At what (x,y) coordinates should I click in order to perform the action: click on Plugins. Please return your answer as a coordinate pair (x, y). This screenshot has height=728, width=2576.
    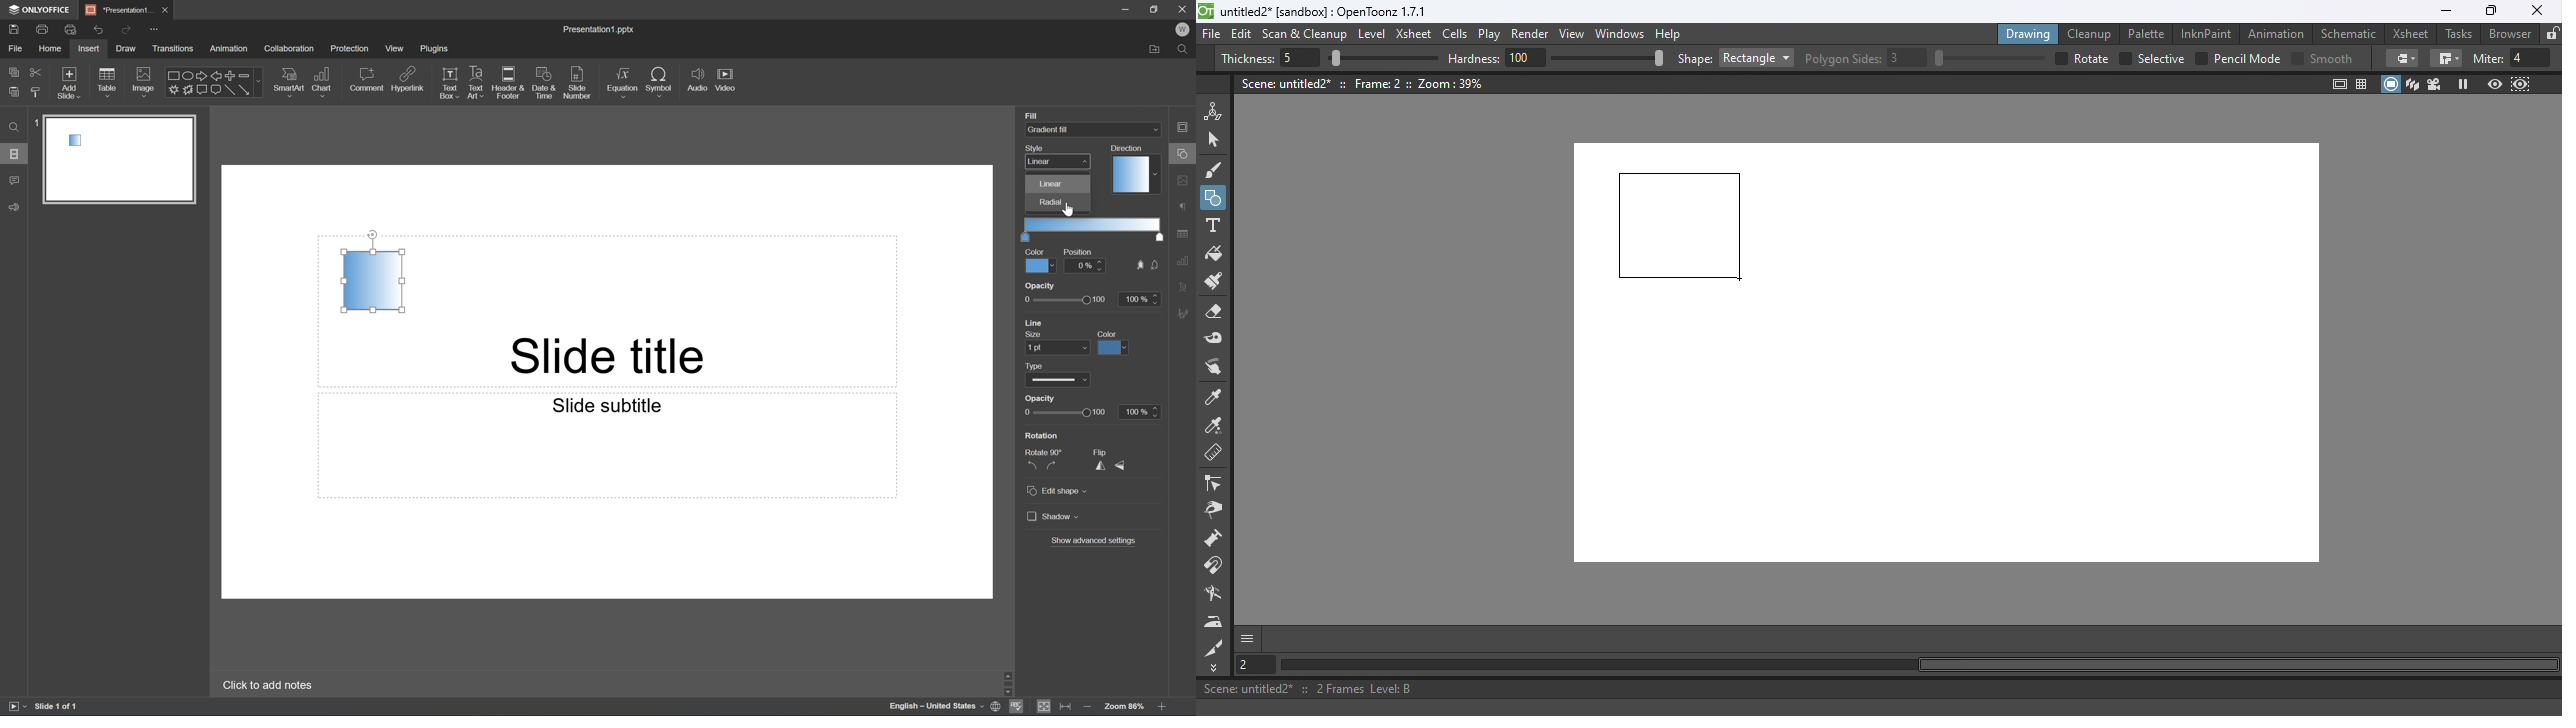
    Looking at the image, I should click on (435, 48).